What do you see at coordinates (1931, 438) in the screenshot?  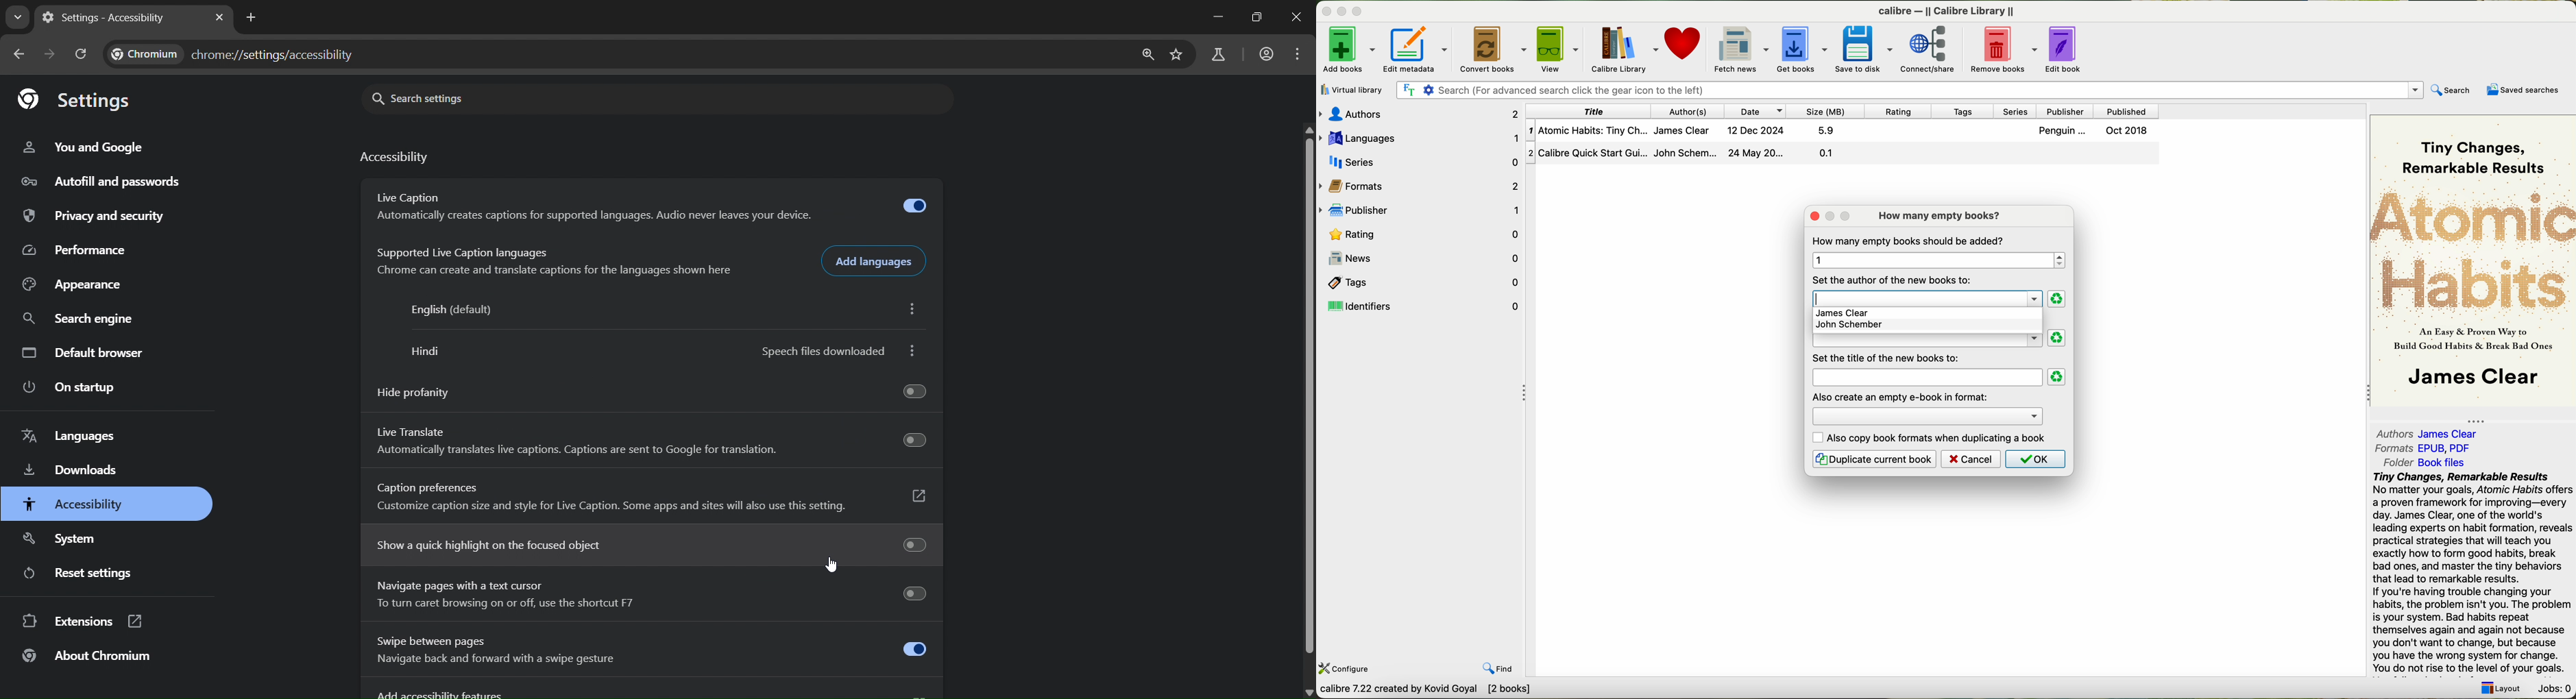 I see `also copy book formats when duplicating a book` at bounding box center [1931, 438].